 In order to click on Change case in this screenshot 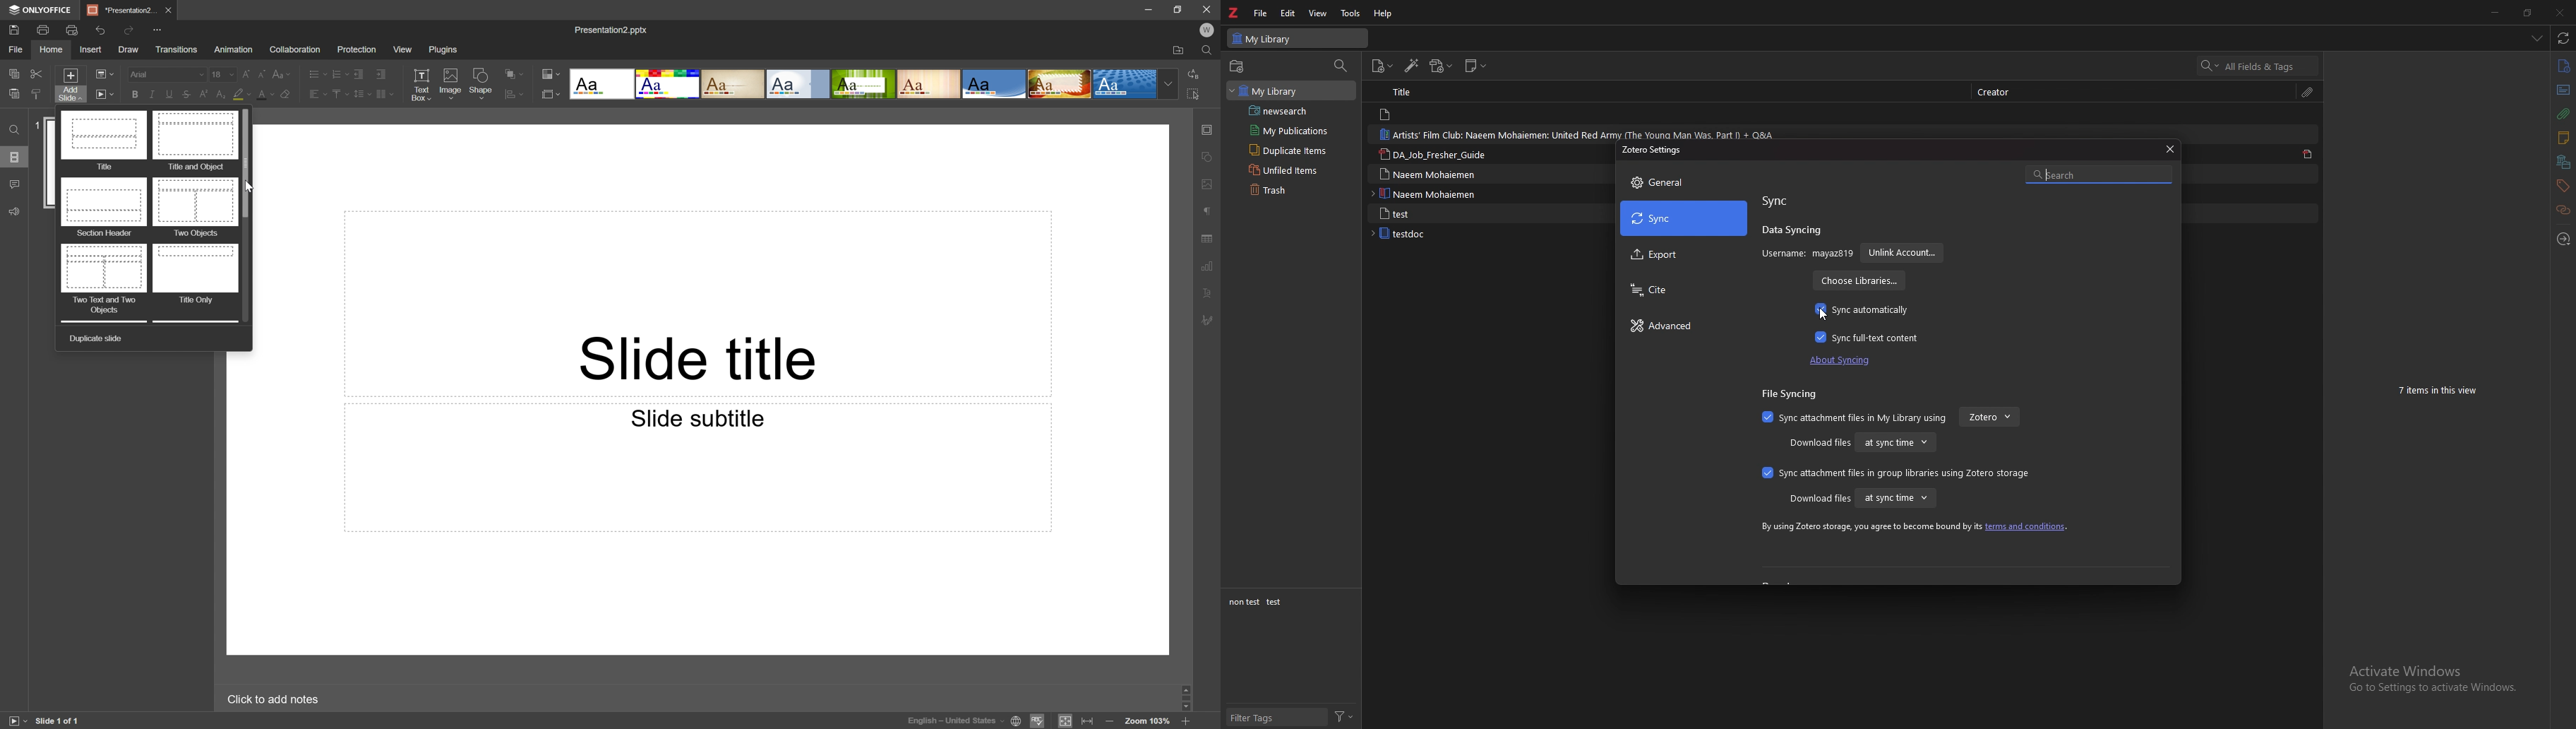, I will do `click(283, 72)`.